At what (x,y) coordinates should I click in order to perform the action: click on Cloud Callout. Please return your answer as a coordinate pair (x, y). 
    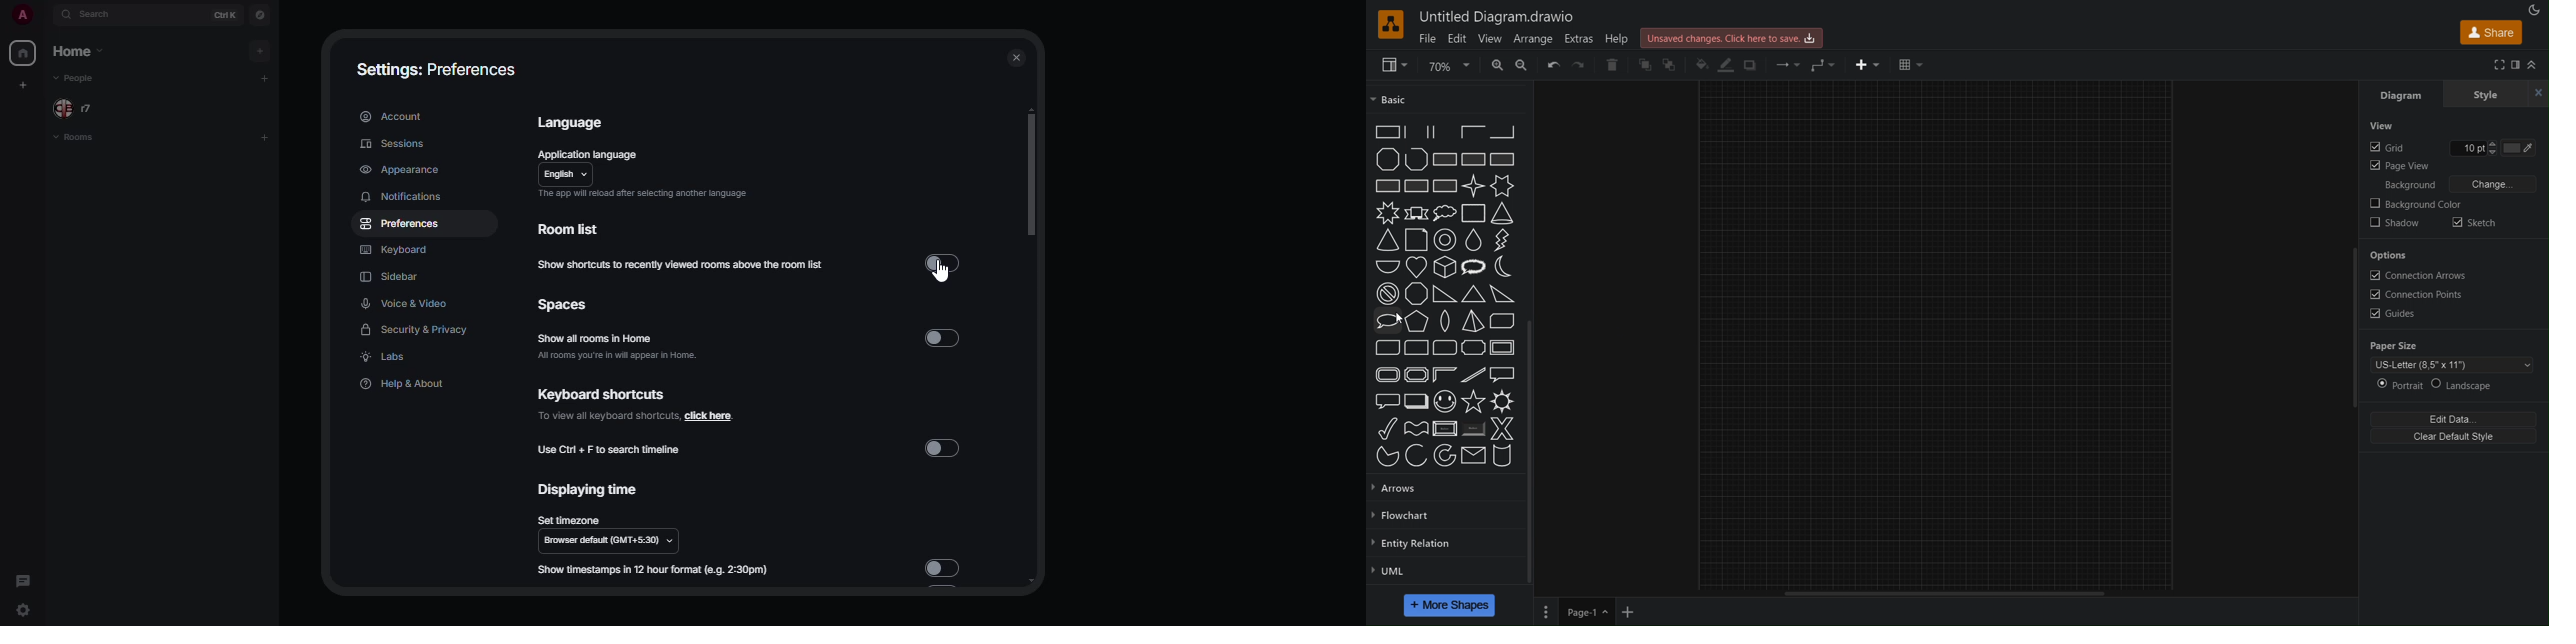
    Looking at the image, I should click on (1445, 212).